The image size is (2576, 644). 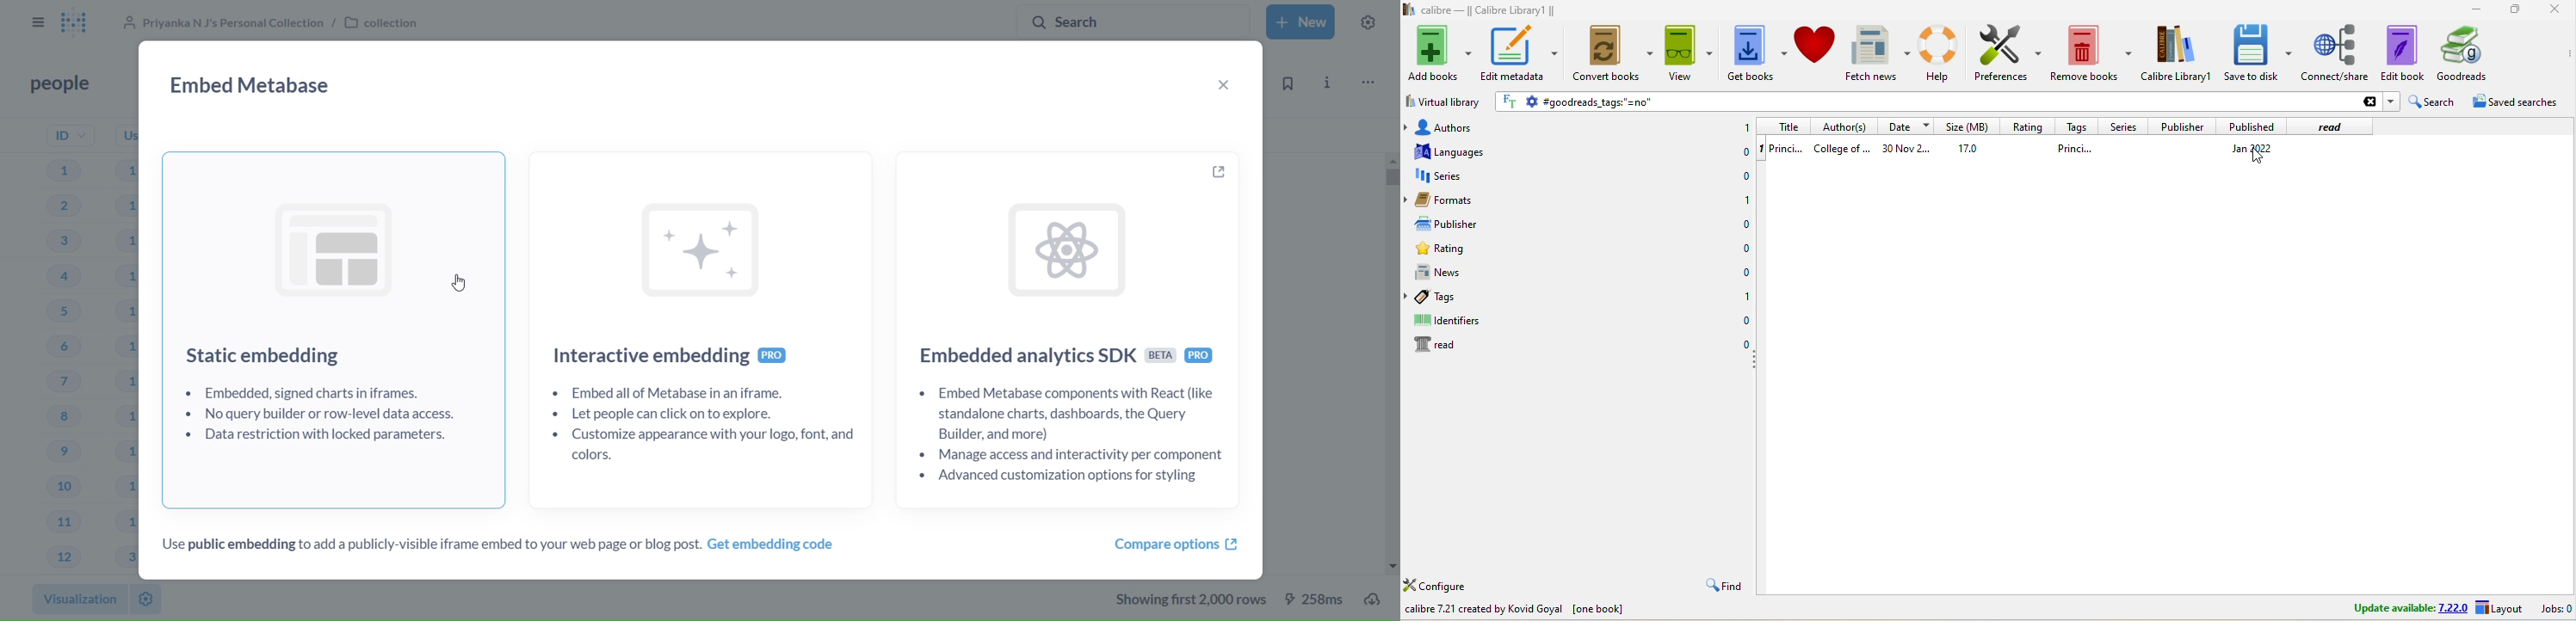 I want to click on college of, so click(x=1843, y=149).